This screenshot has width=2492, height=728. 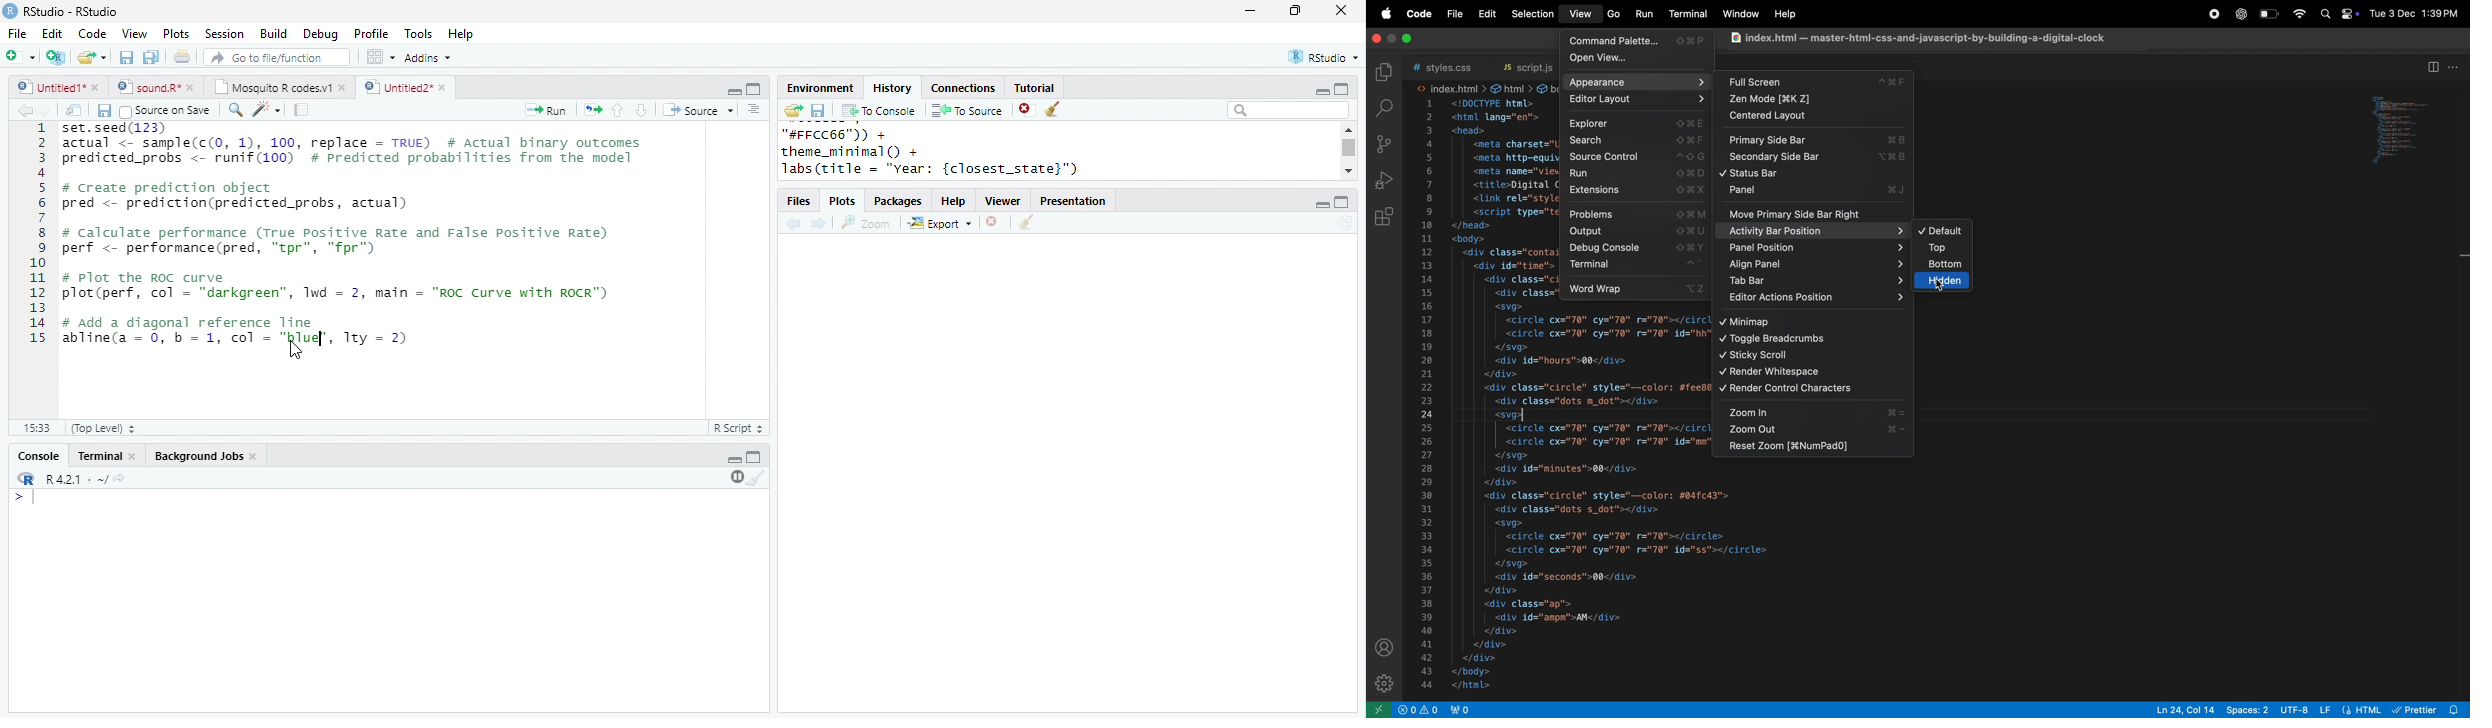 What do you see at coordinates (105, 428) in the screenshot?
I see `Top Level` at bounding box center [105, 428].